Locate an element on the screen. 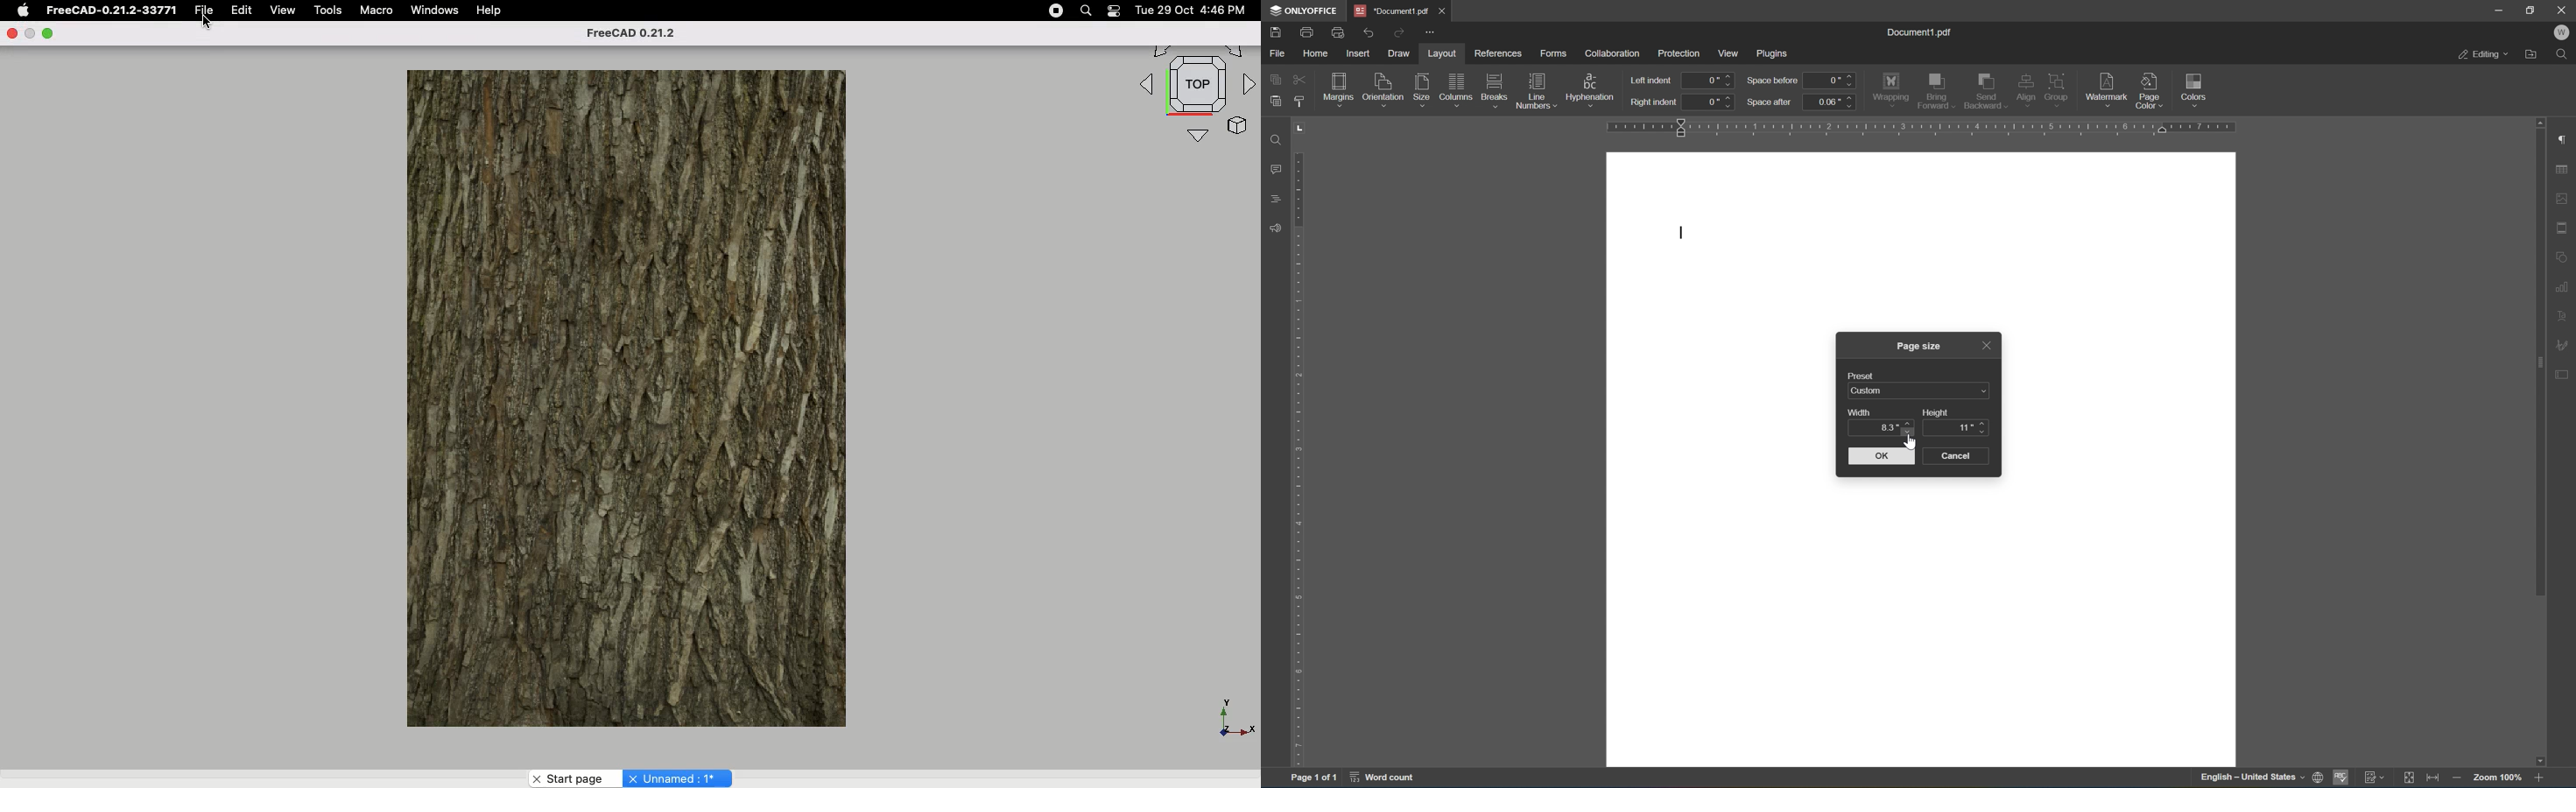  0 is located at coordinates (1709, 80).